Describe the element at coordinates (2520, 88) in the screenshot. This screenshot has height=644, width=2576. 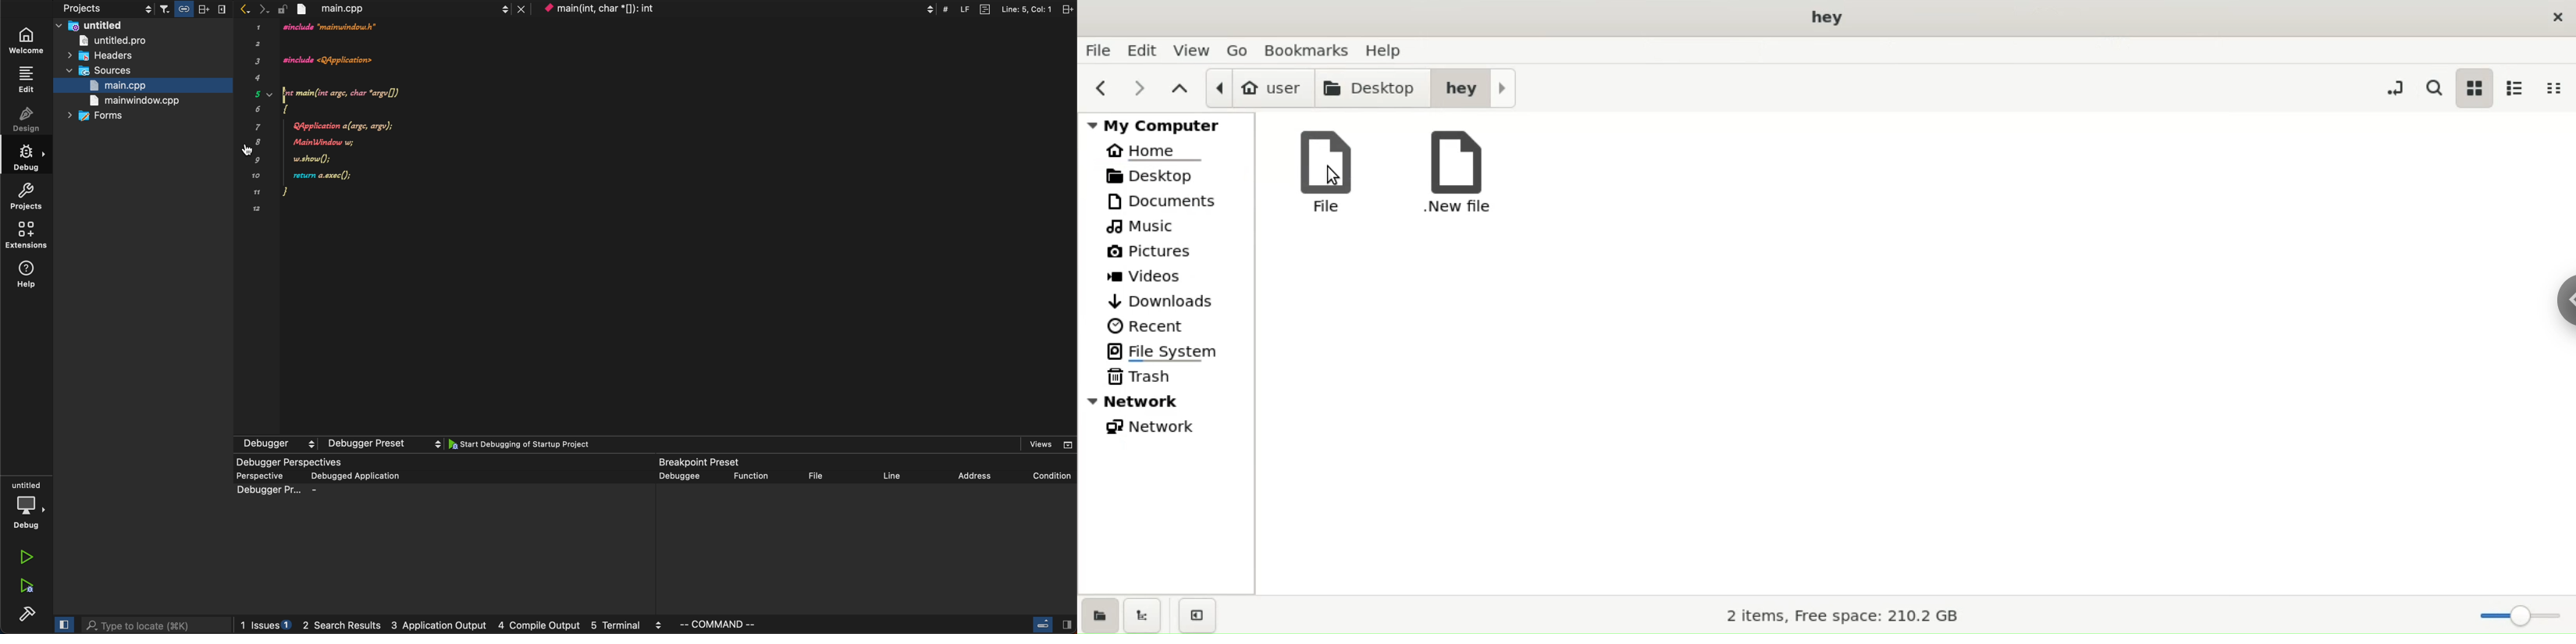
I see `list view` at that location.